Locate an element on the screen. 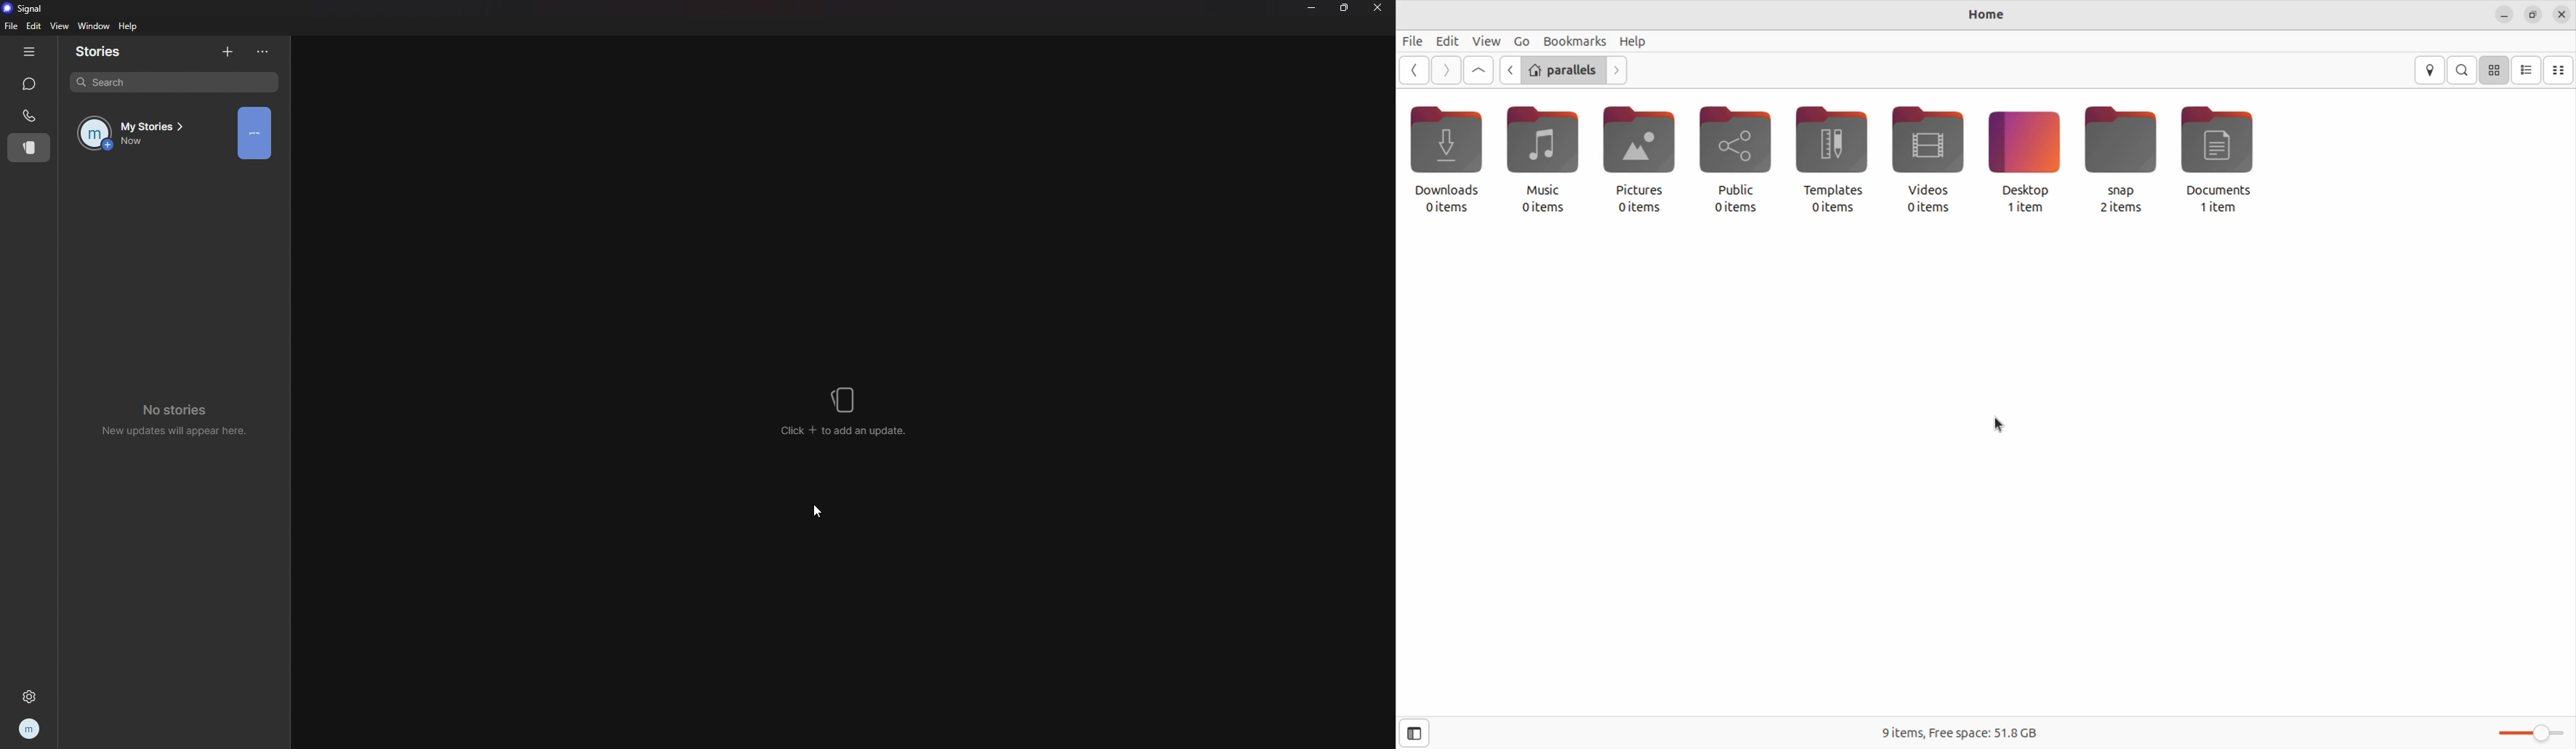 This screenshot has width=2576, height=756. window is located at coordinates (93, 27).